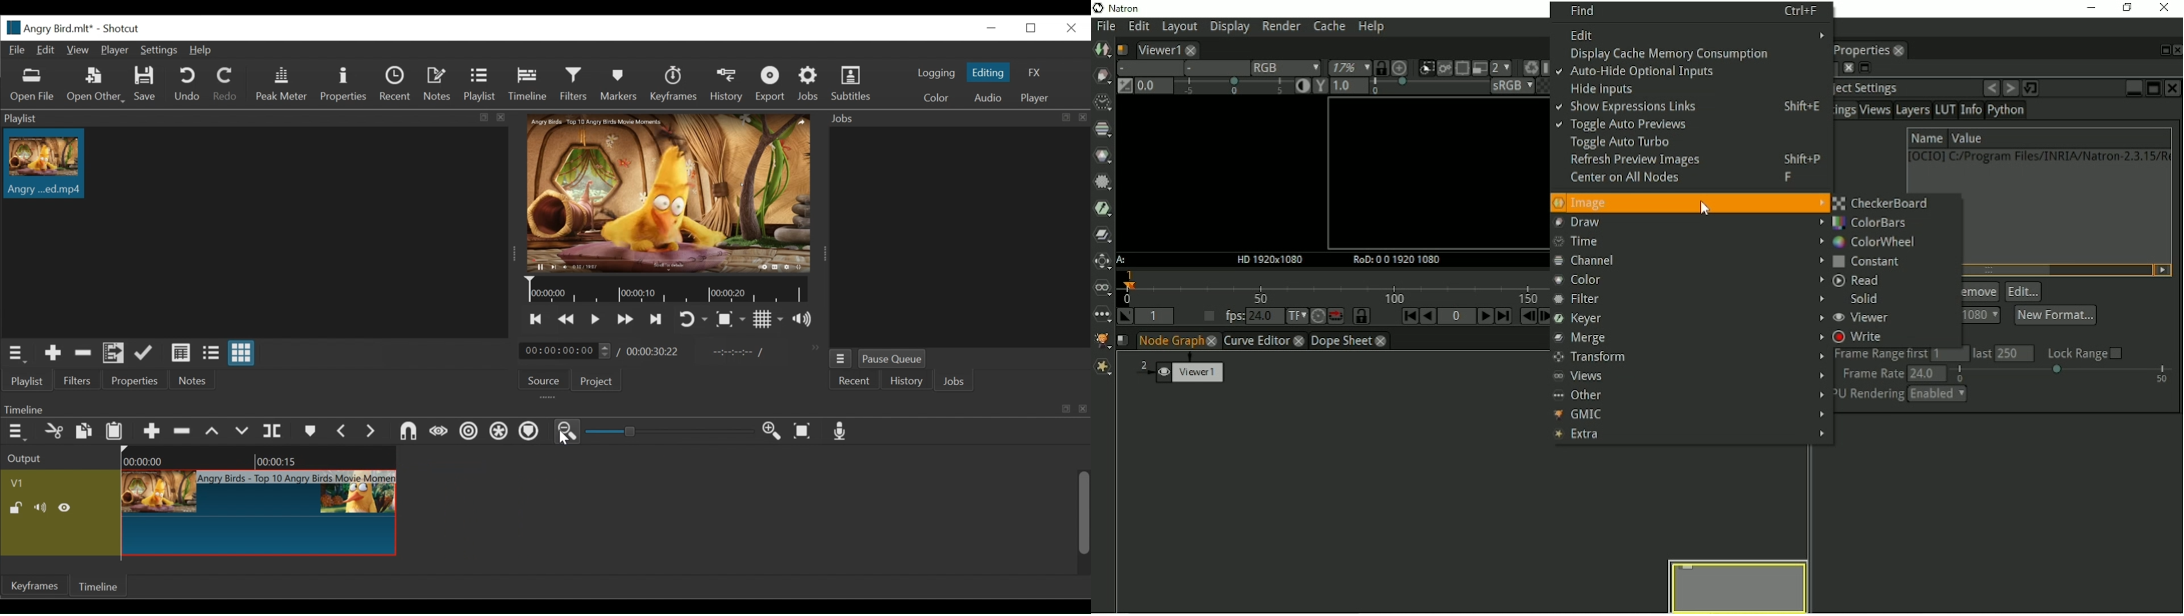 The image size is (2184, 616). What do you see at coordinates (47, 483) in the screenshot?
I see `Video track Name` at bounding box center [47, 483].